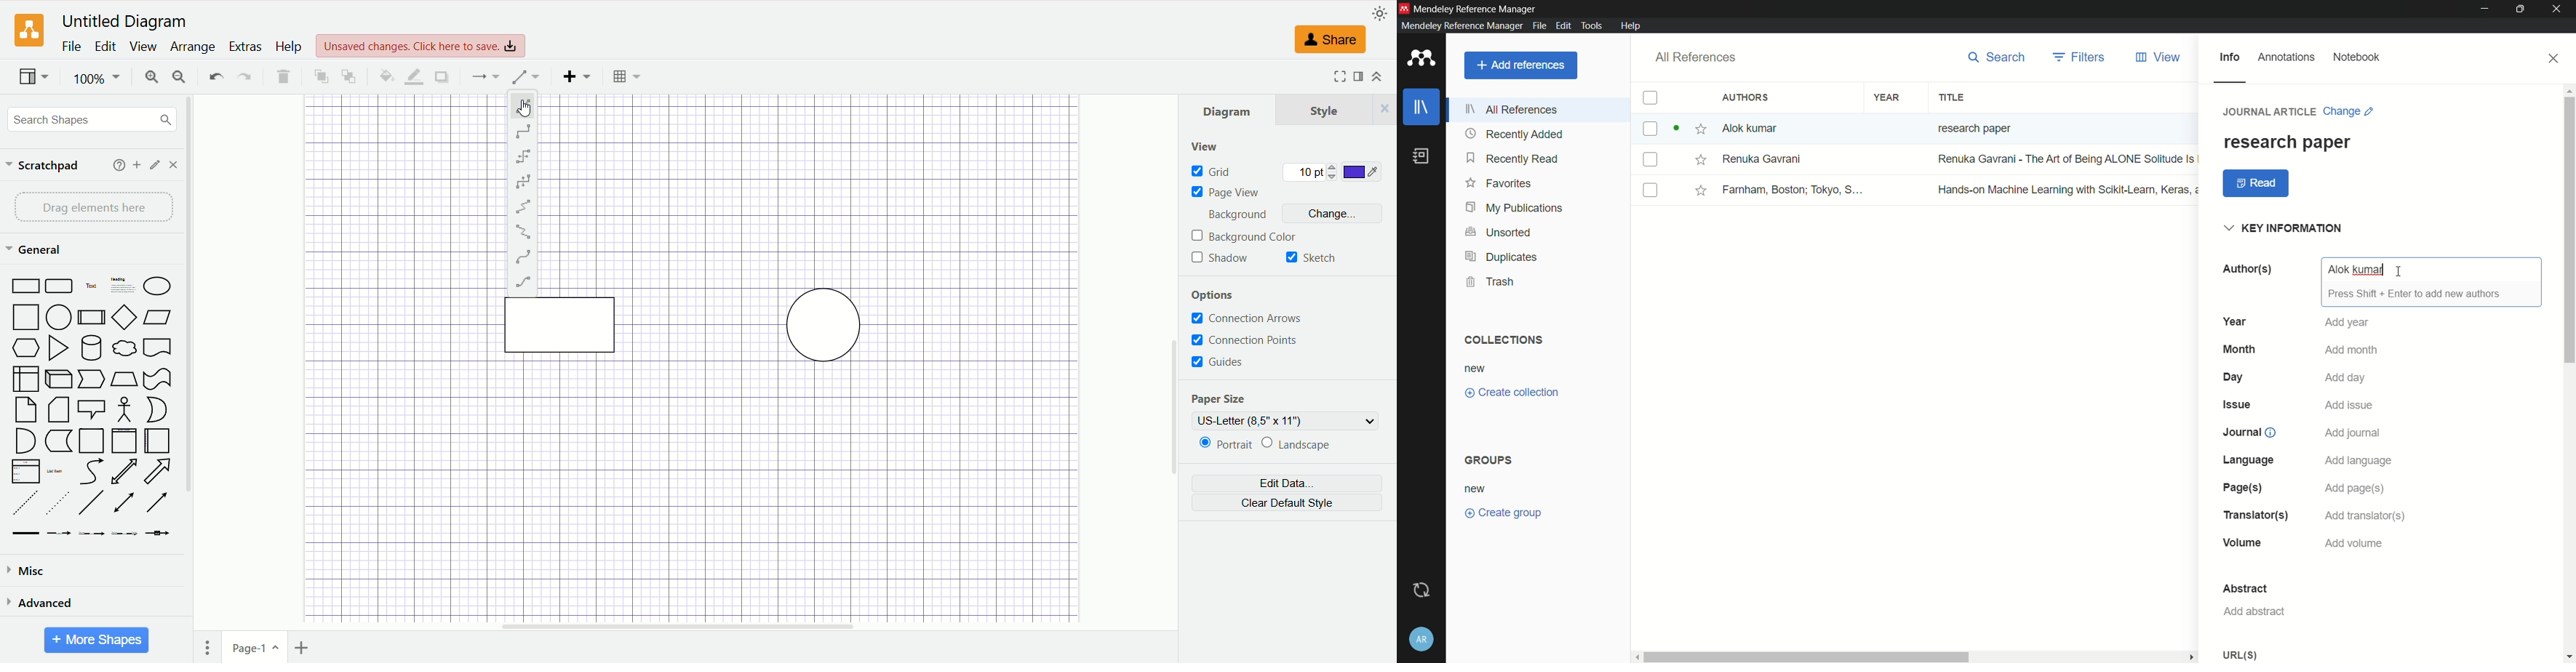 This screenshot has width=2576, height=672. I want to click on Simple Waypoint, so click(524, 157).